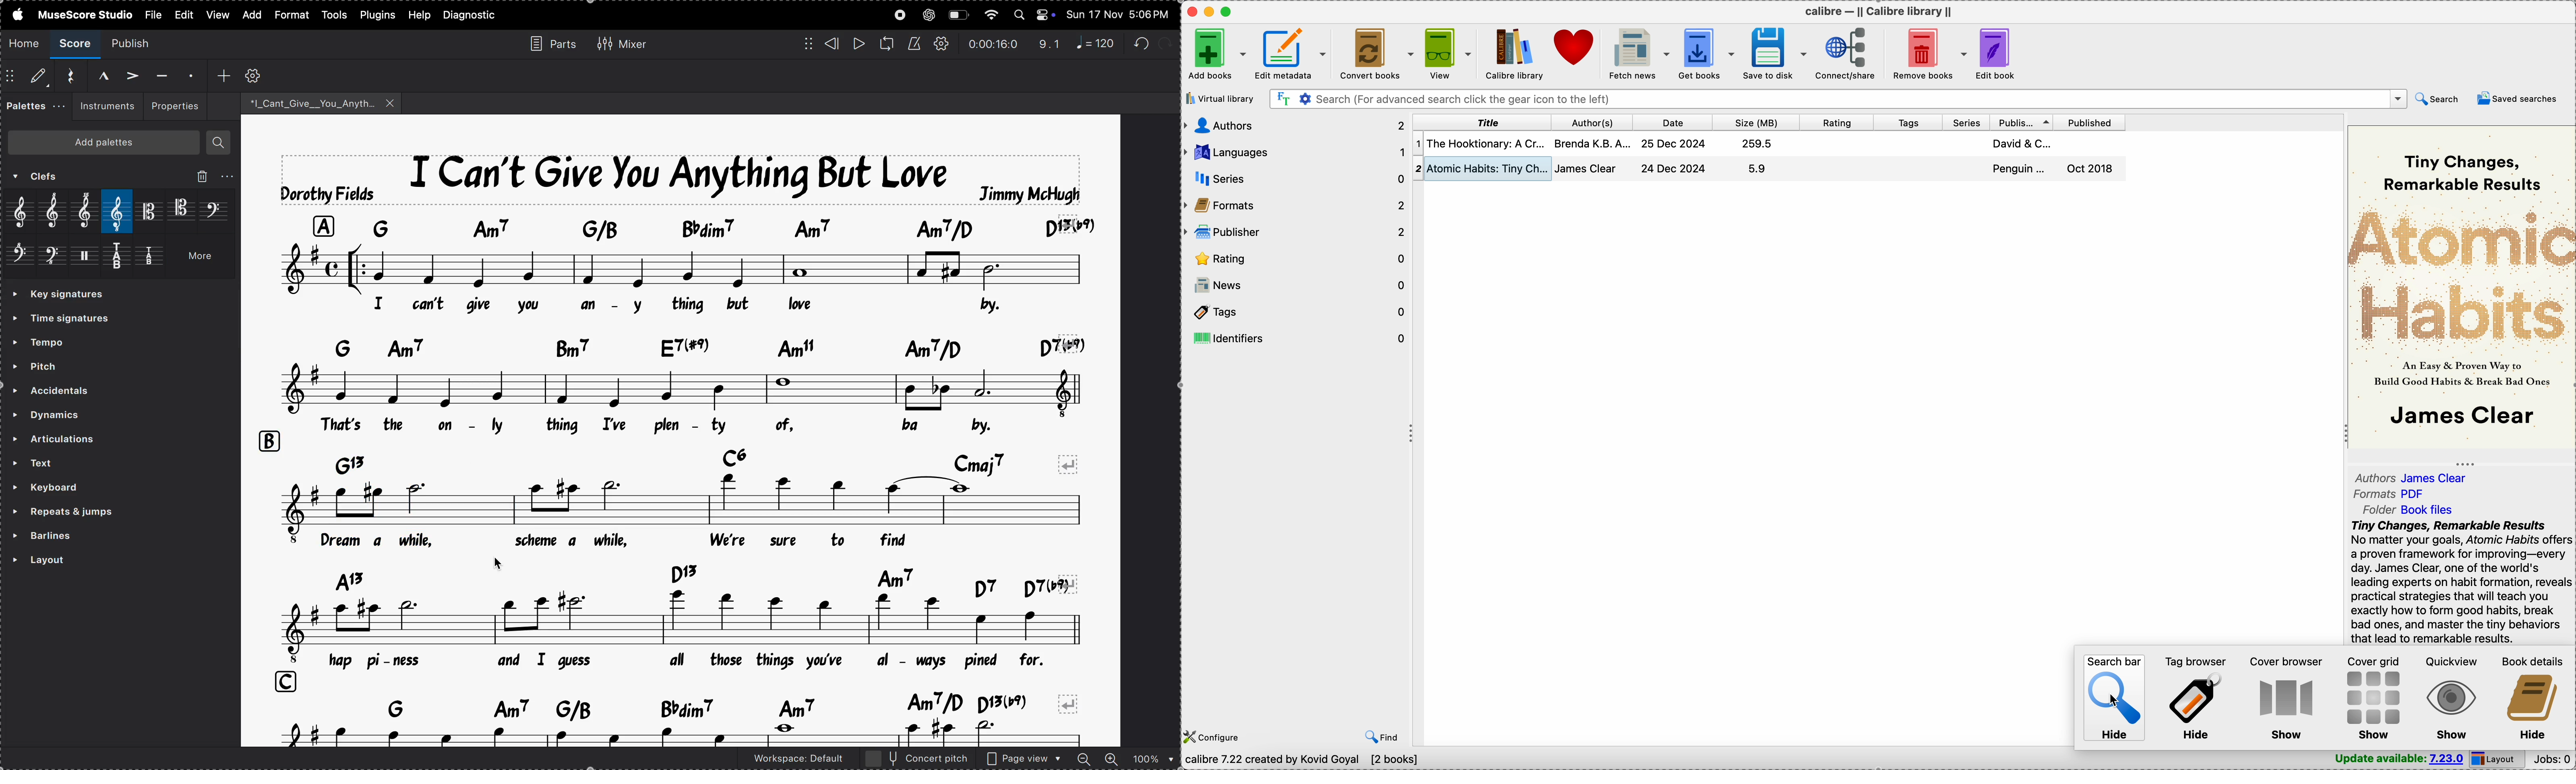 This screenshot has height=784, width=2576. What do you see at coordinates (1638, 53) in the screenshot?
I see `fetch news` at bounding box center [1638, 53].